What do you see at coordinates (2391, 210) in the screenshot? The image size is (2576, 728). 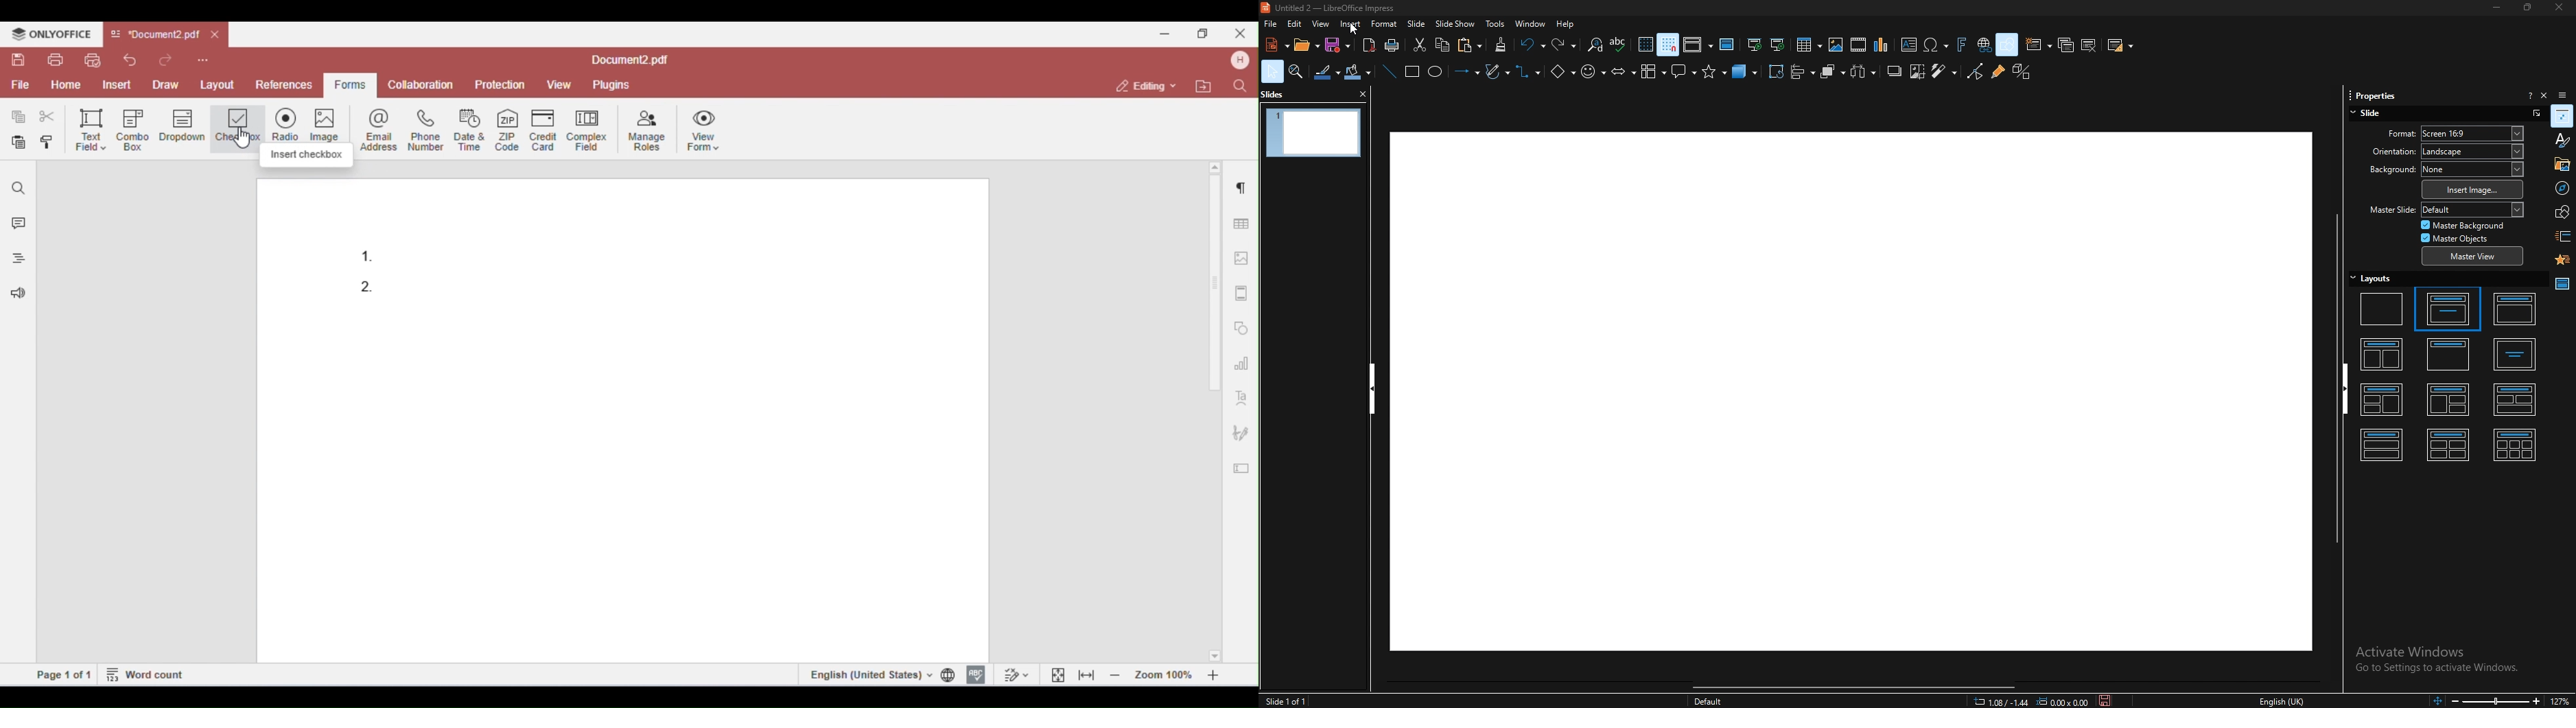 I see `Master Slide` at bounding box center [2391, 210].